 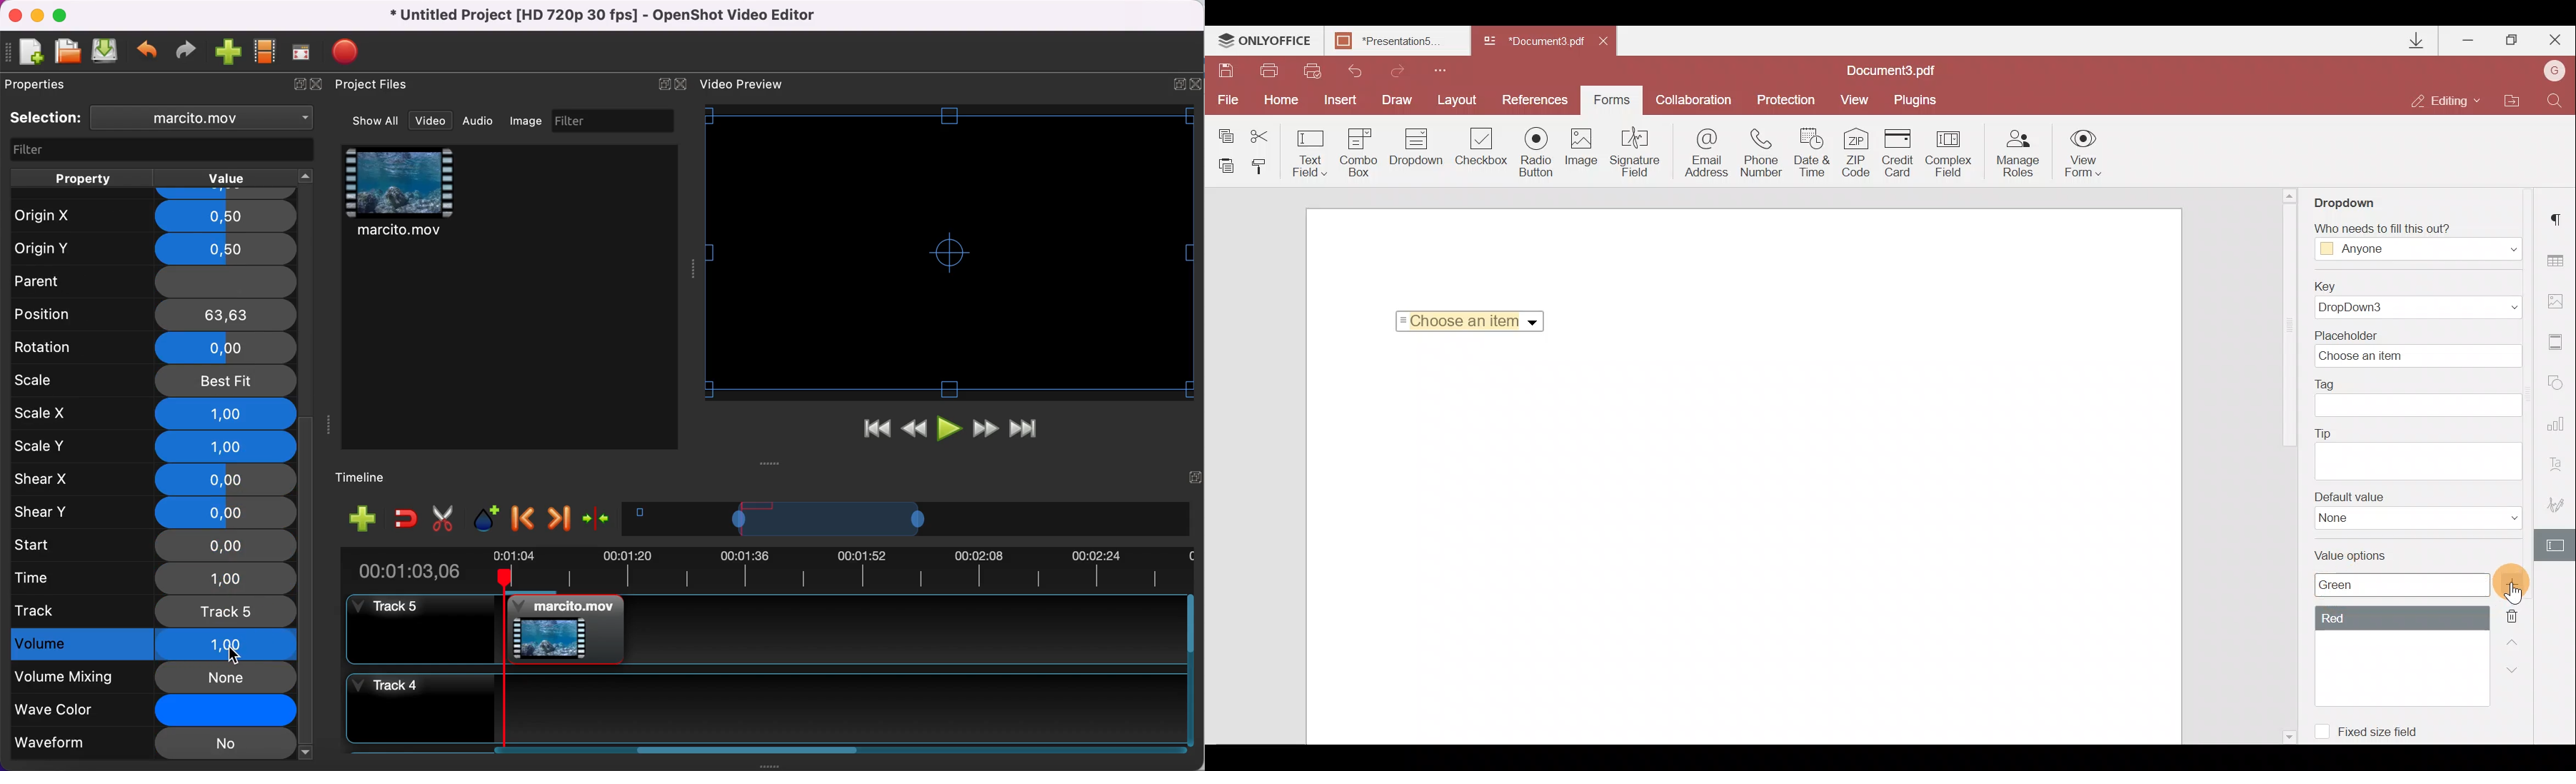 I want to click on Working area, so click(x=1742, y=545).